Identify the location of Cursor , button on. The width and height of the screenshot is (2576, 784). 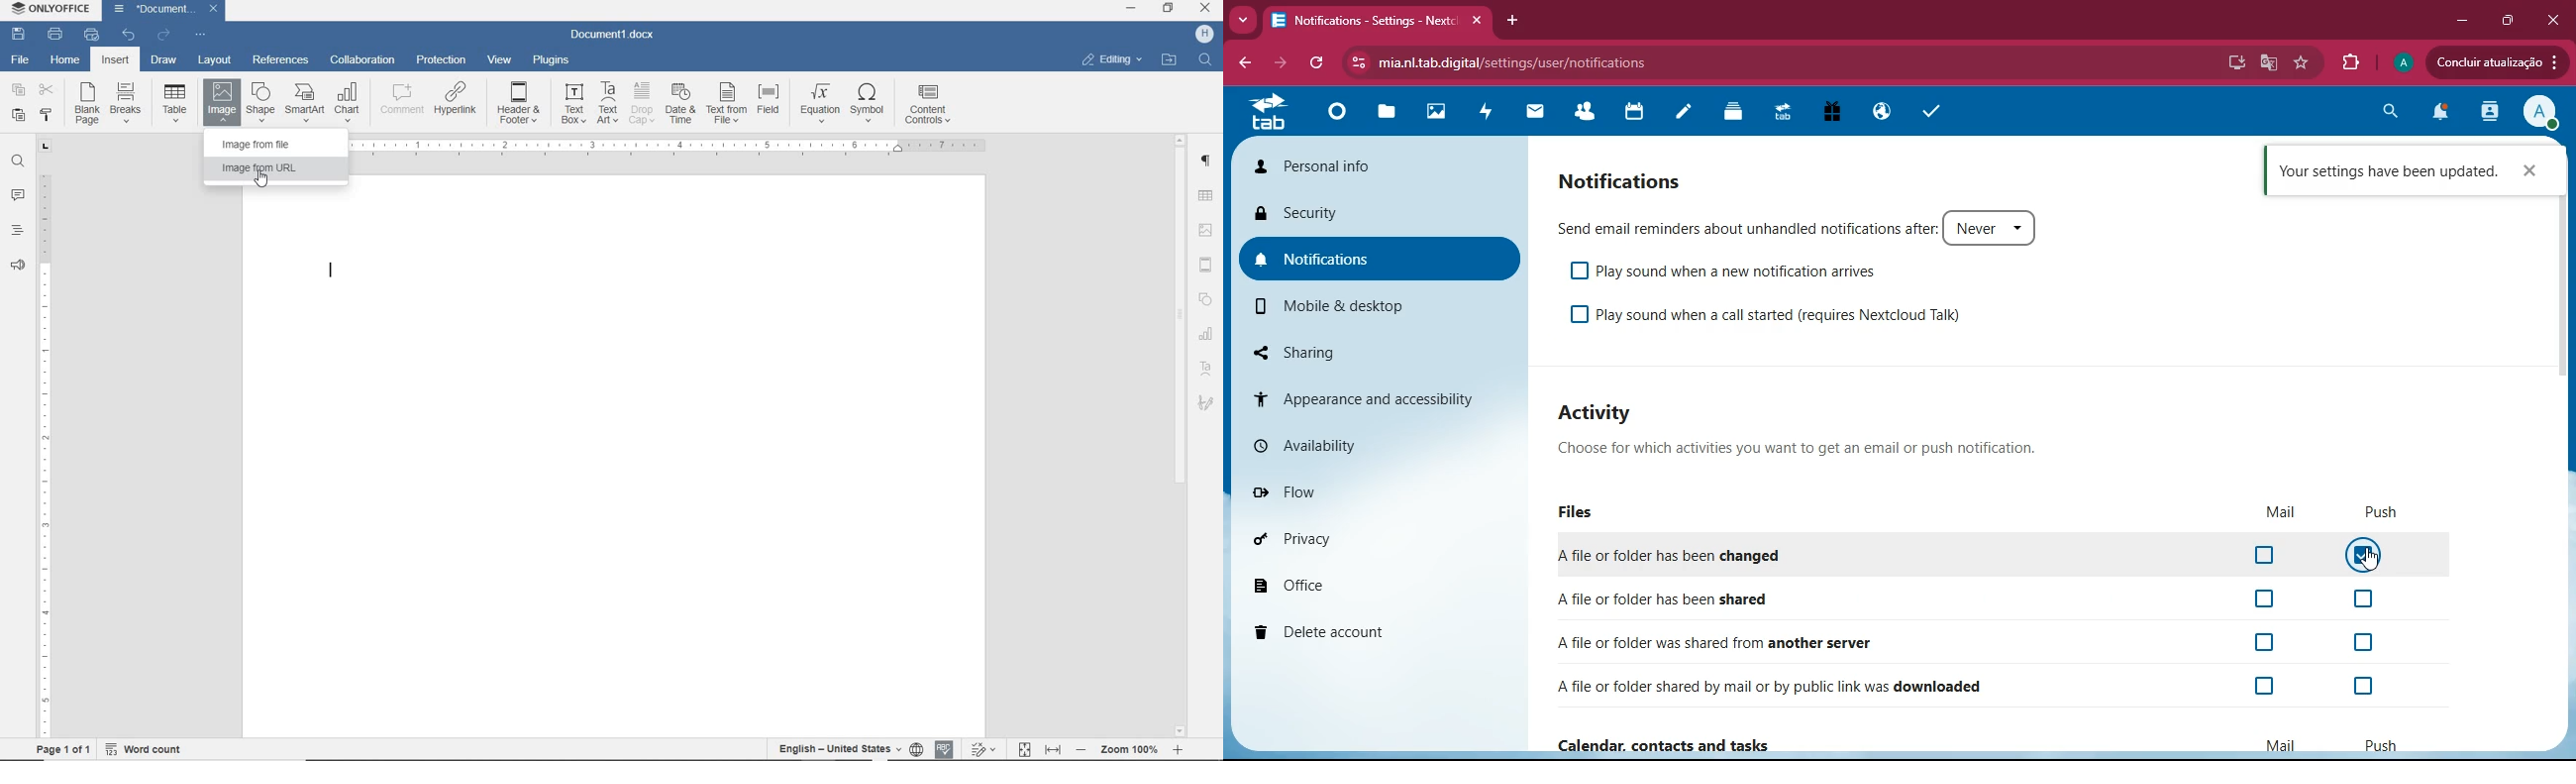
(2364, 554).